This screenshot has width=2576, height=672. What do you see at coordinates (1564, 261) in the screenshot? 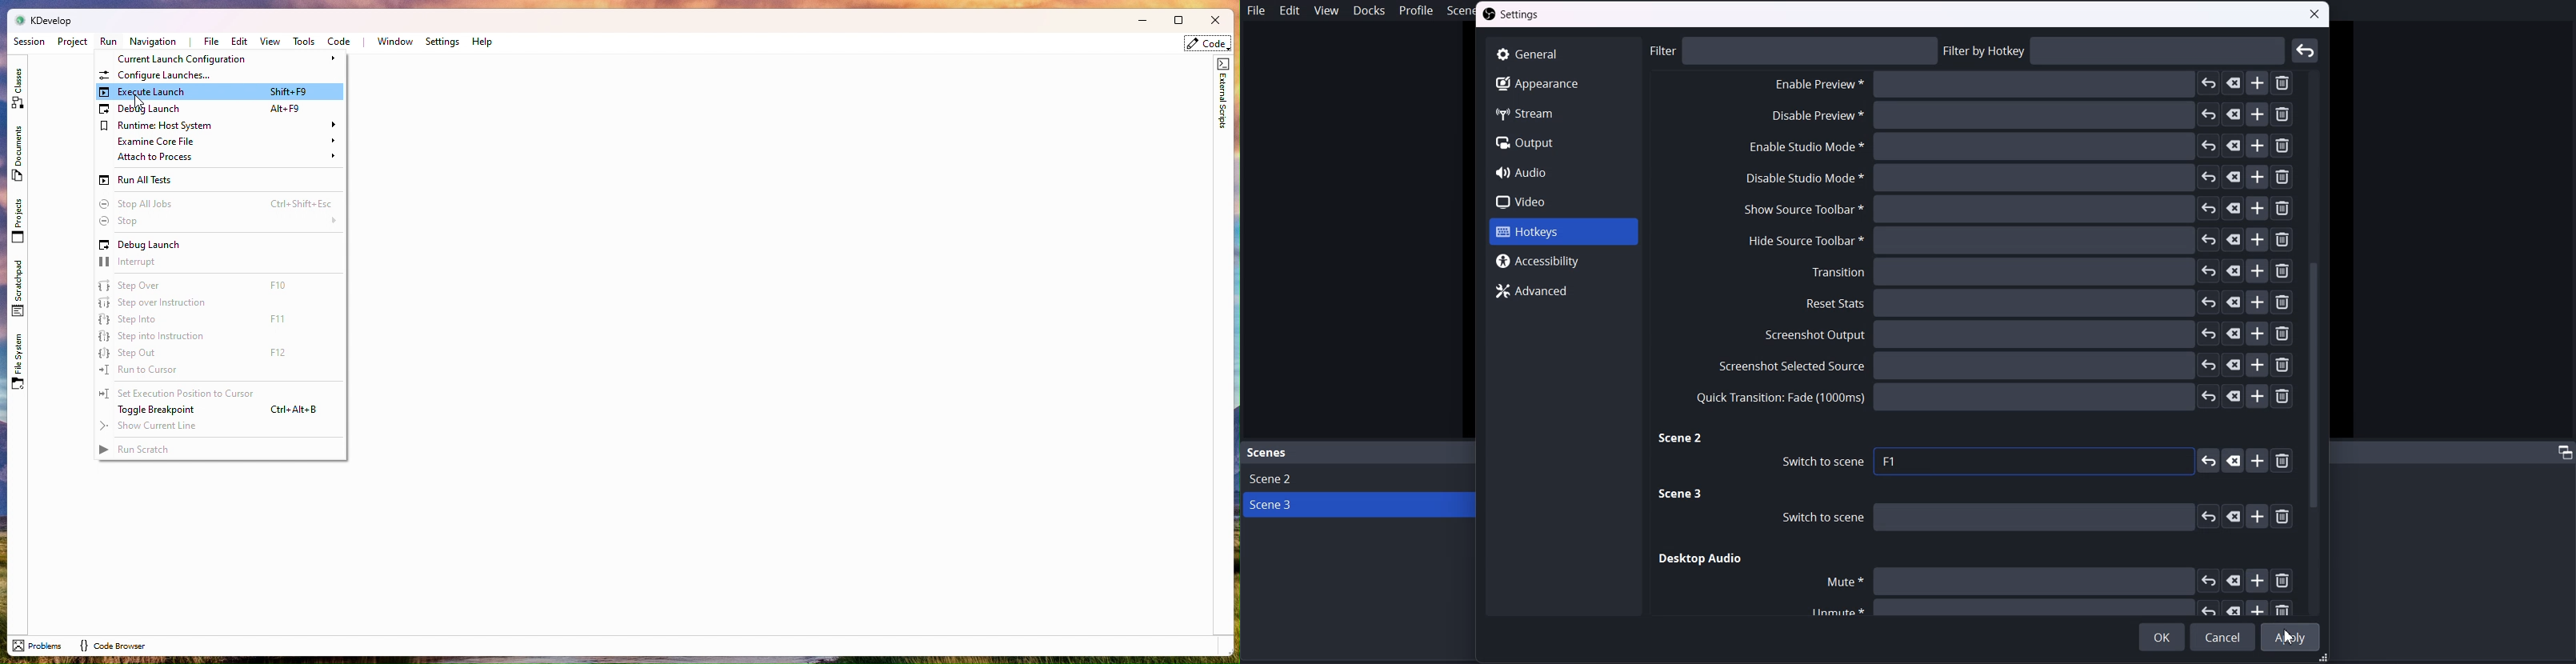
I see `Accessibility` at bounding box center [1564, 261].